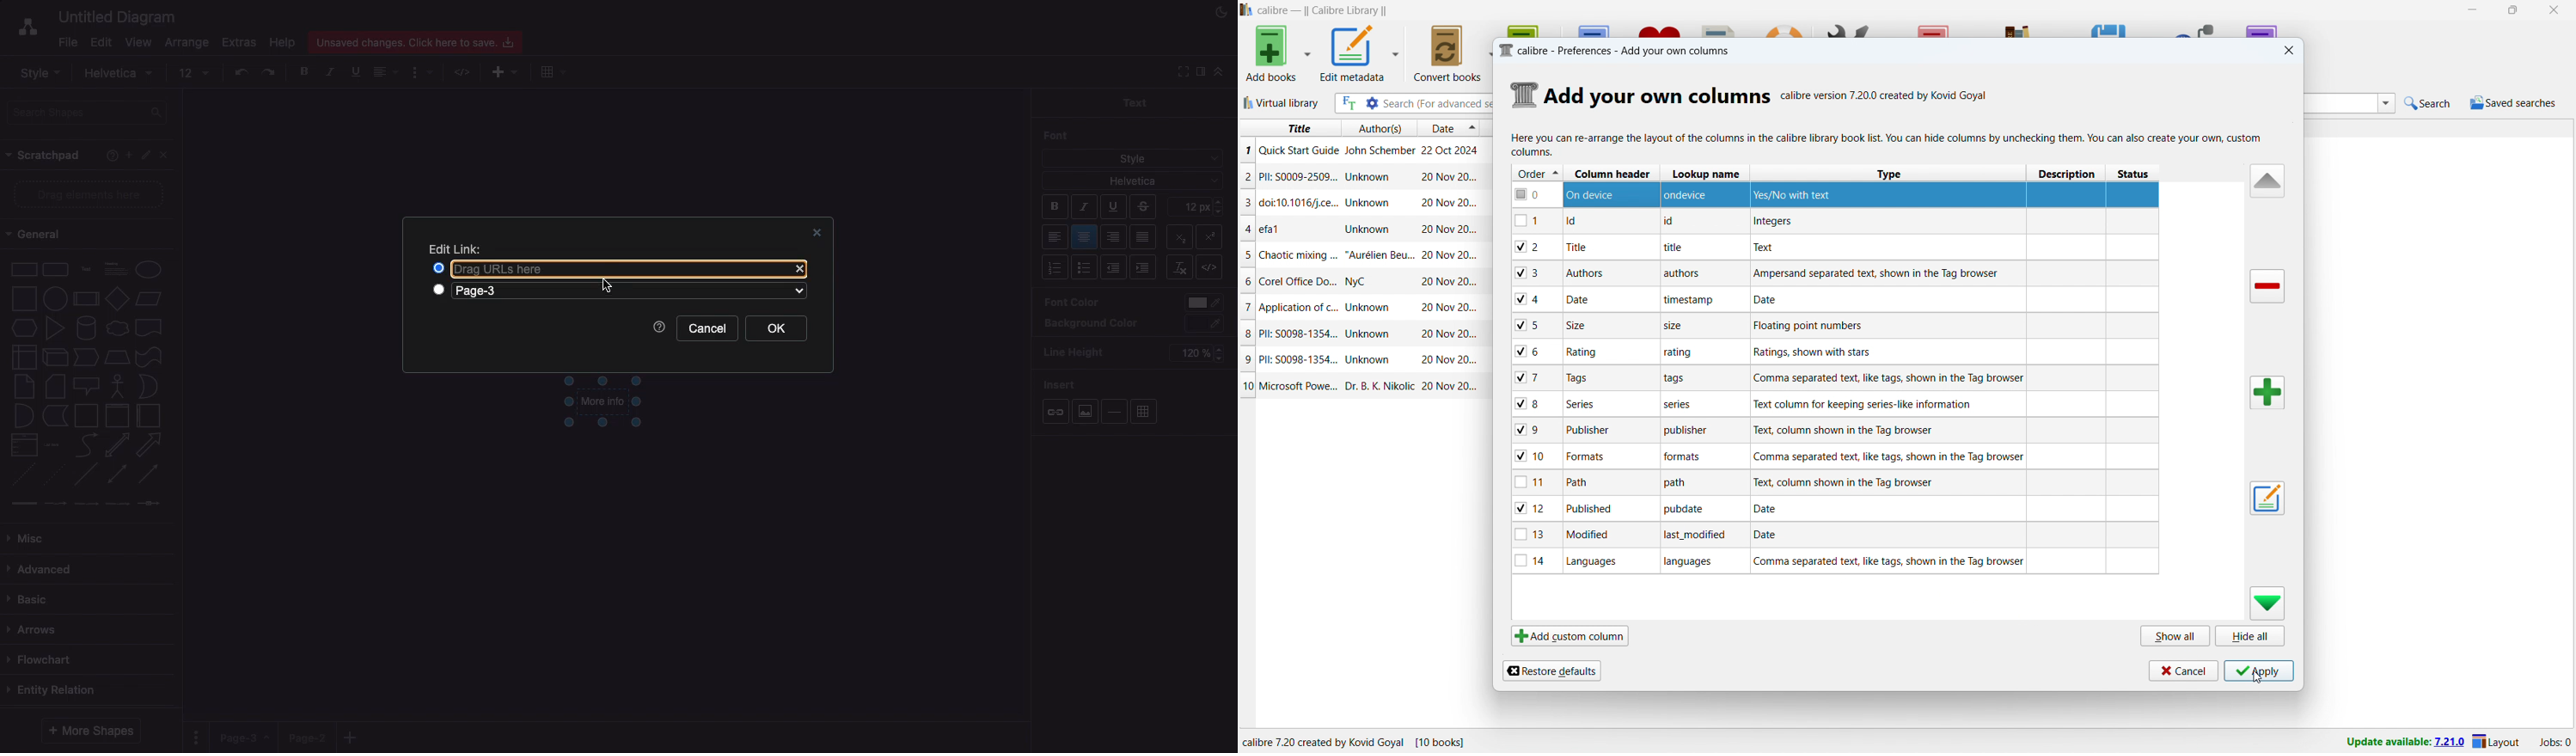 The height and width of the screenshot is (756, 2576). I want to click on add books, so click(1272, 53).